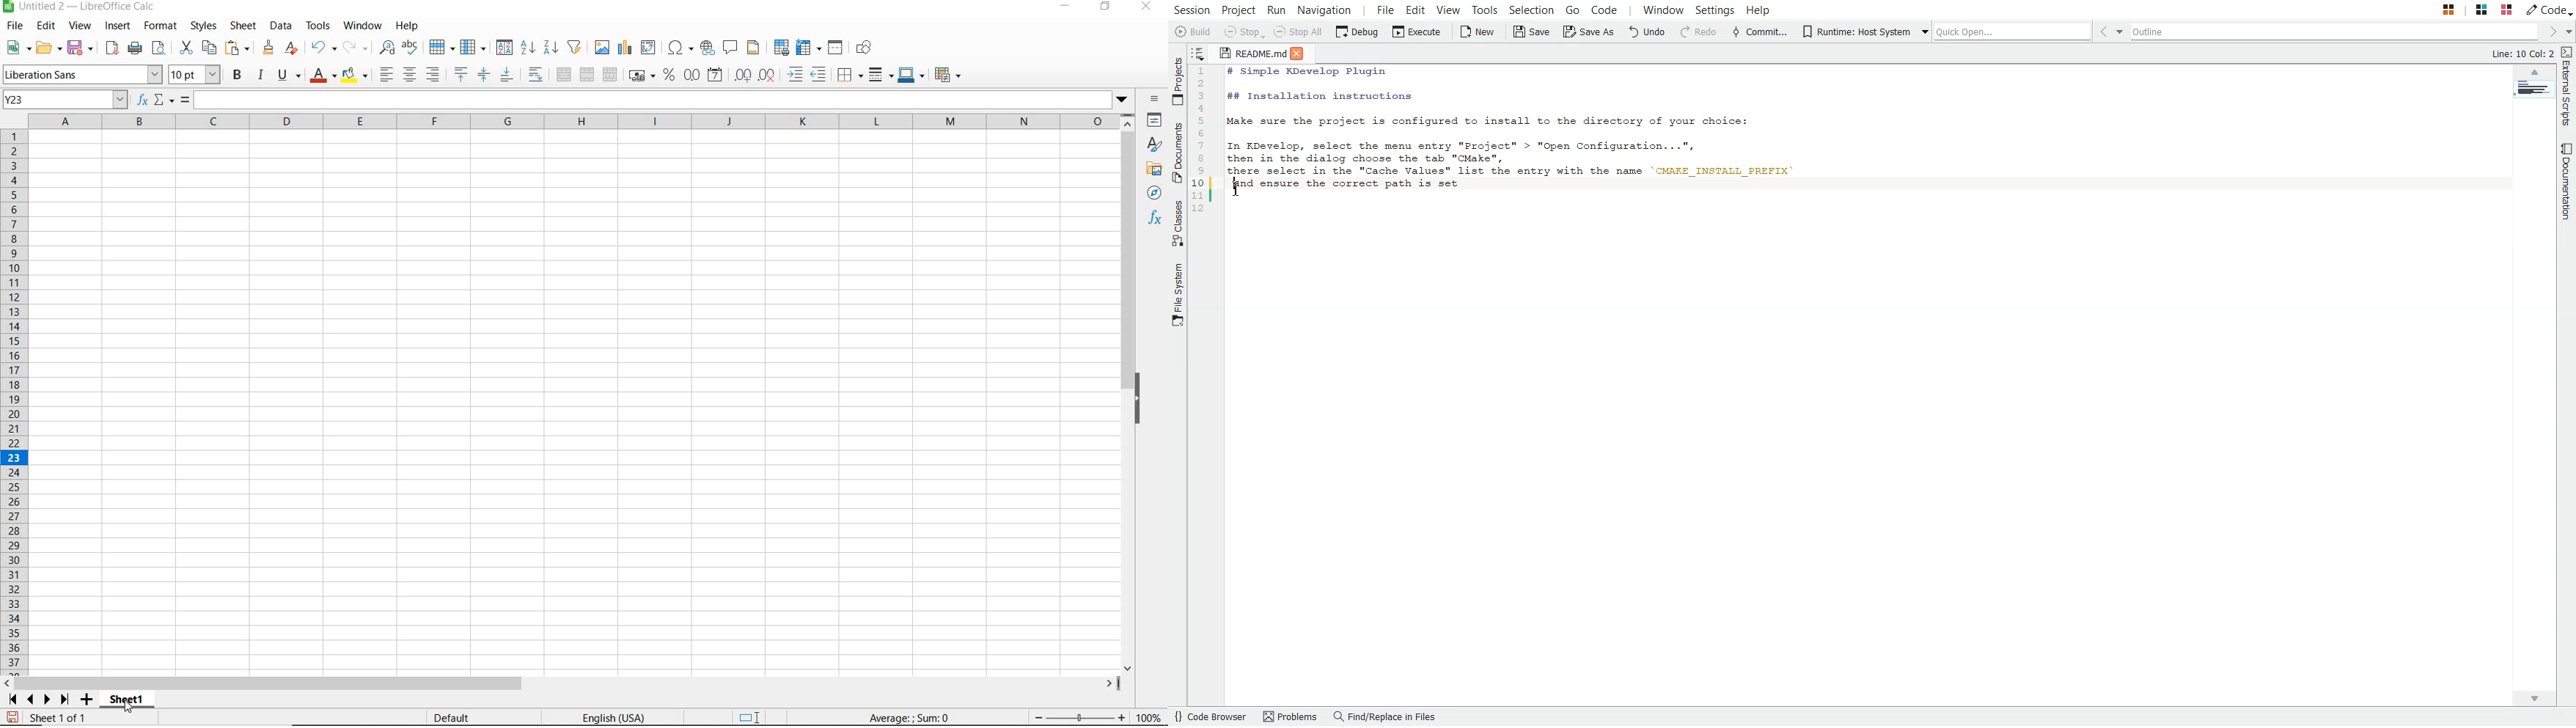 This screenshot has width=2576, height=728. I want to click on INSERT SPECIAL CHARACTERS, so click(681, 48).